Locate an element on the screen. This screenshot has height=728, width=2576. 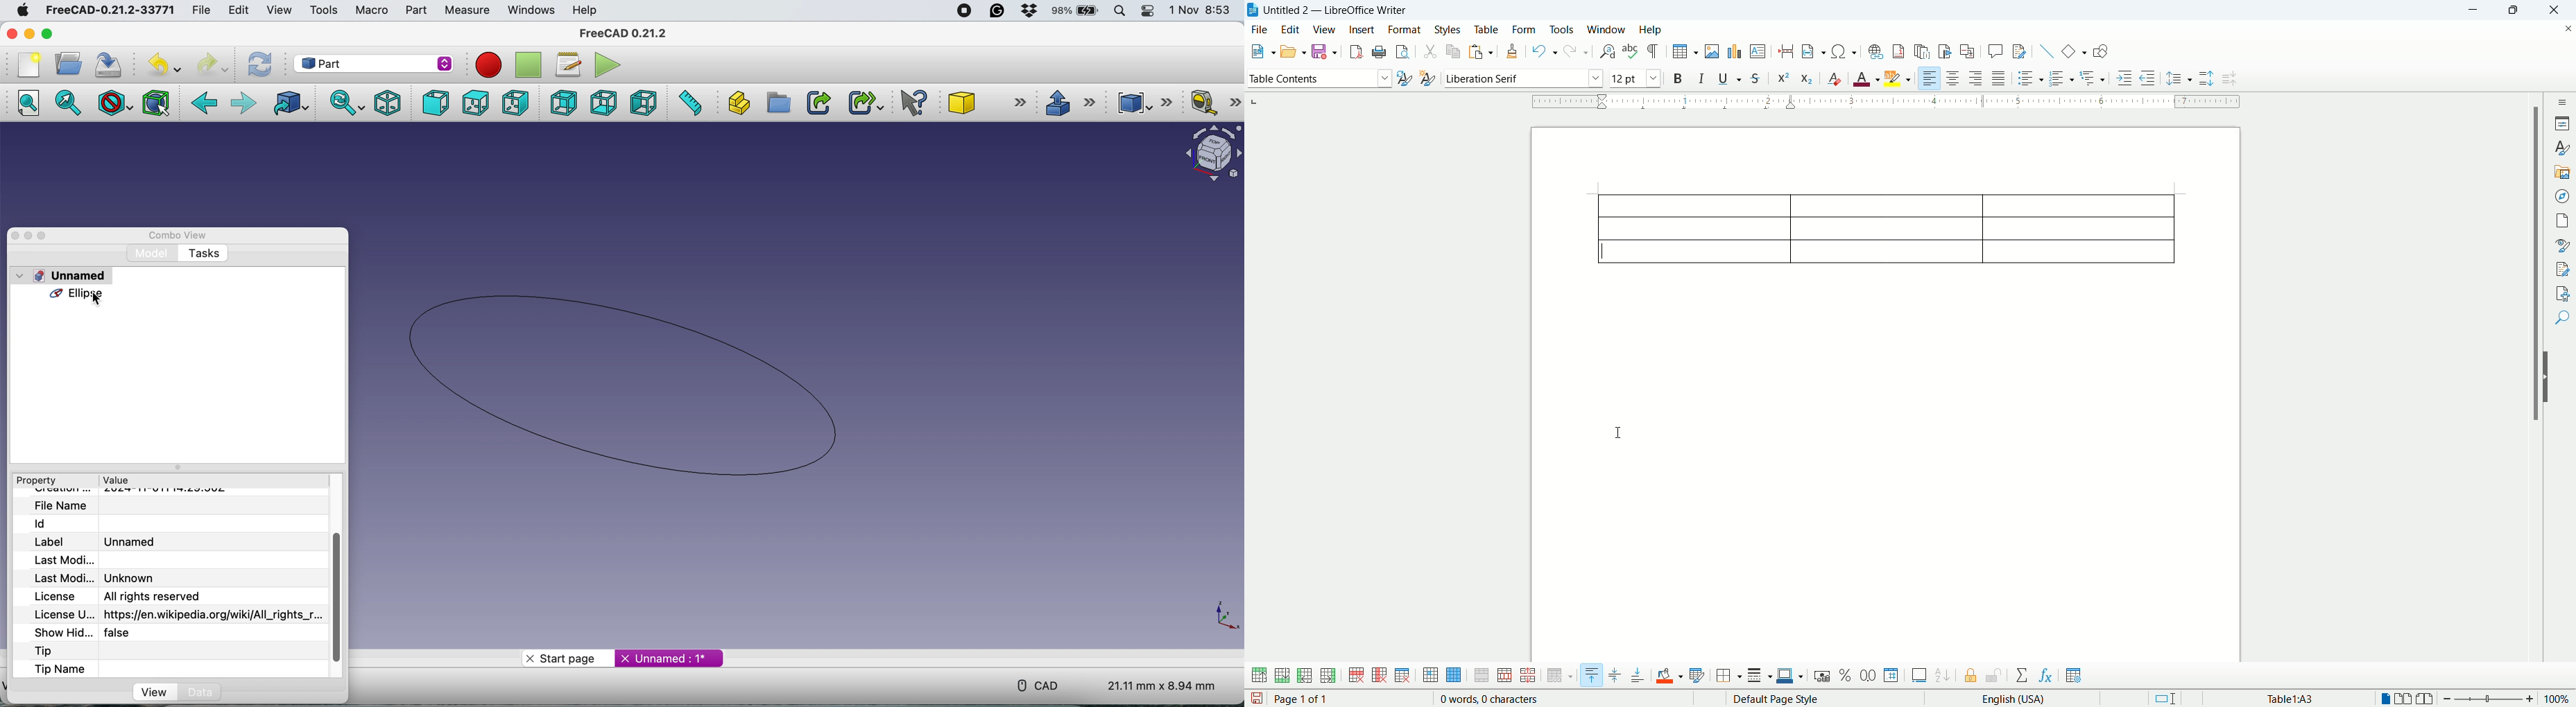
tip name is located at coordinates (61, 668).